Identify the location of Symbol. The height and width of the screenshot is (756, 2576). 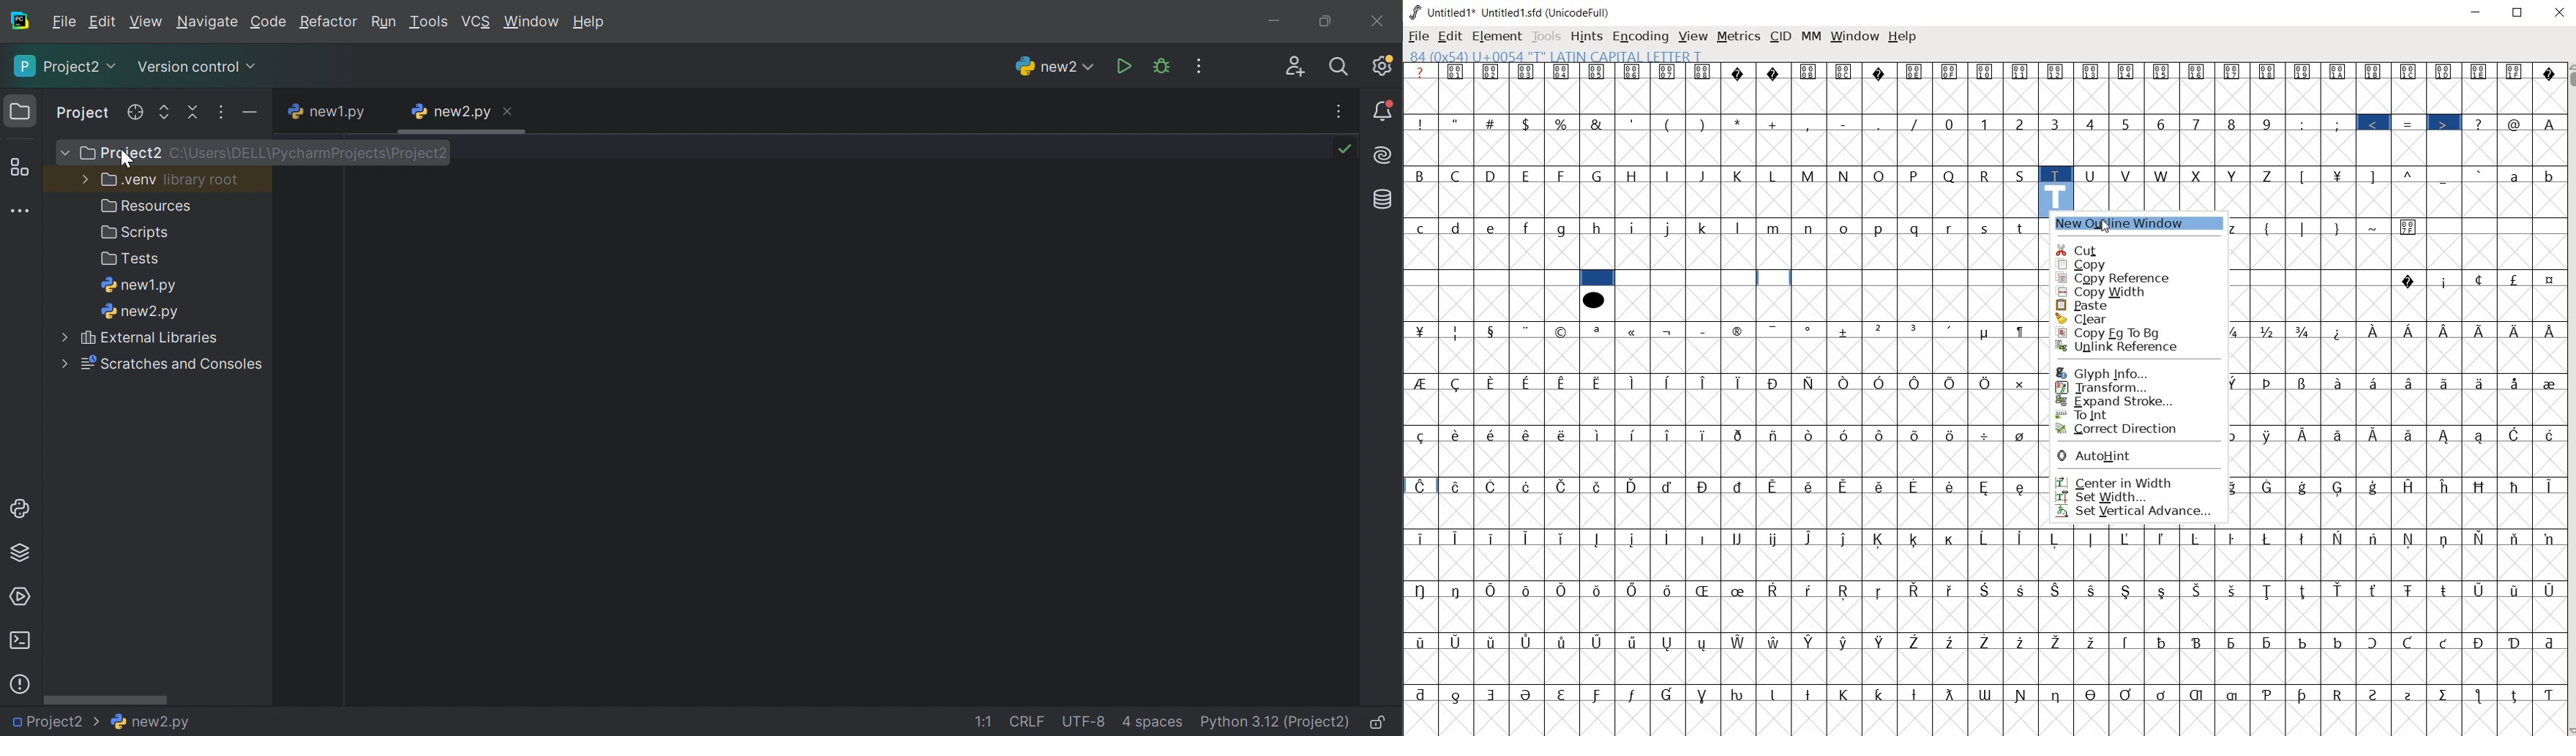
(2410, 71).